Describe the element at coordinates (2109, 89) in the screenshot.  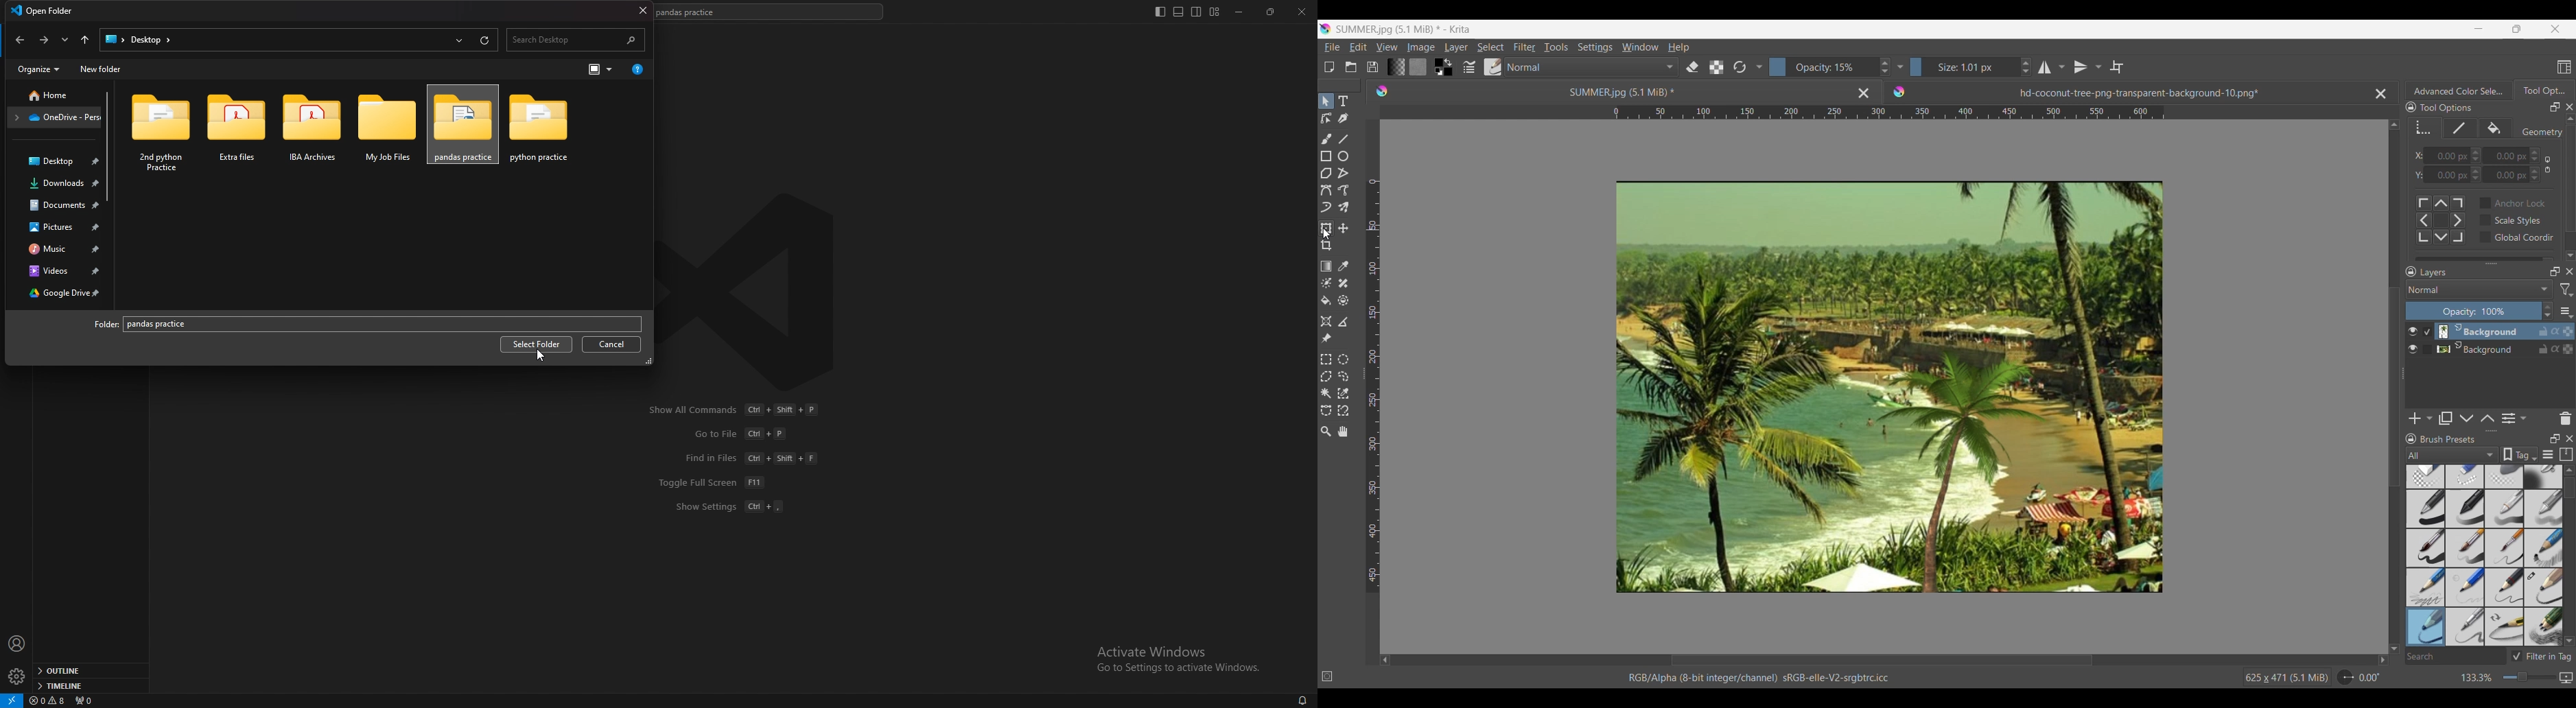
I see `hd-coconut-tree-png-transparent-background-10.png*` at that location.